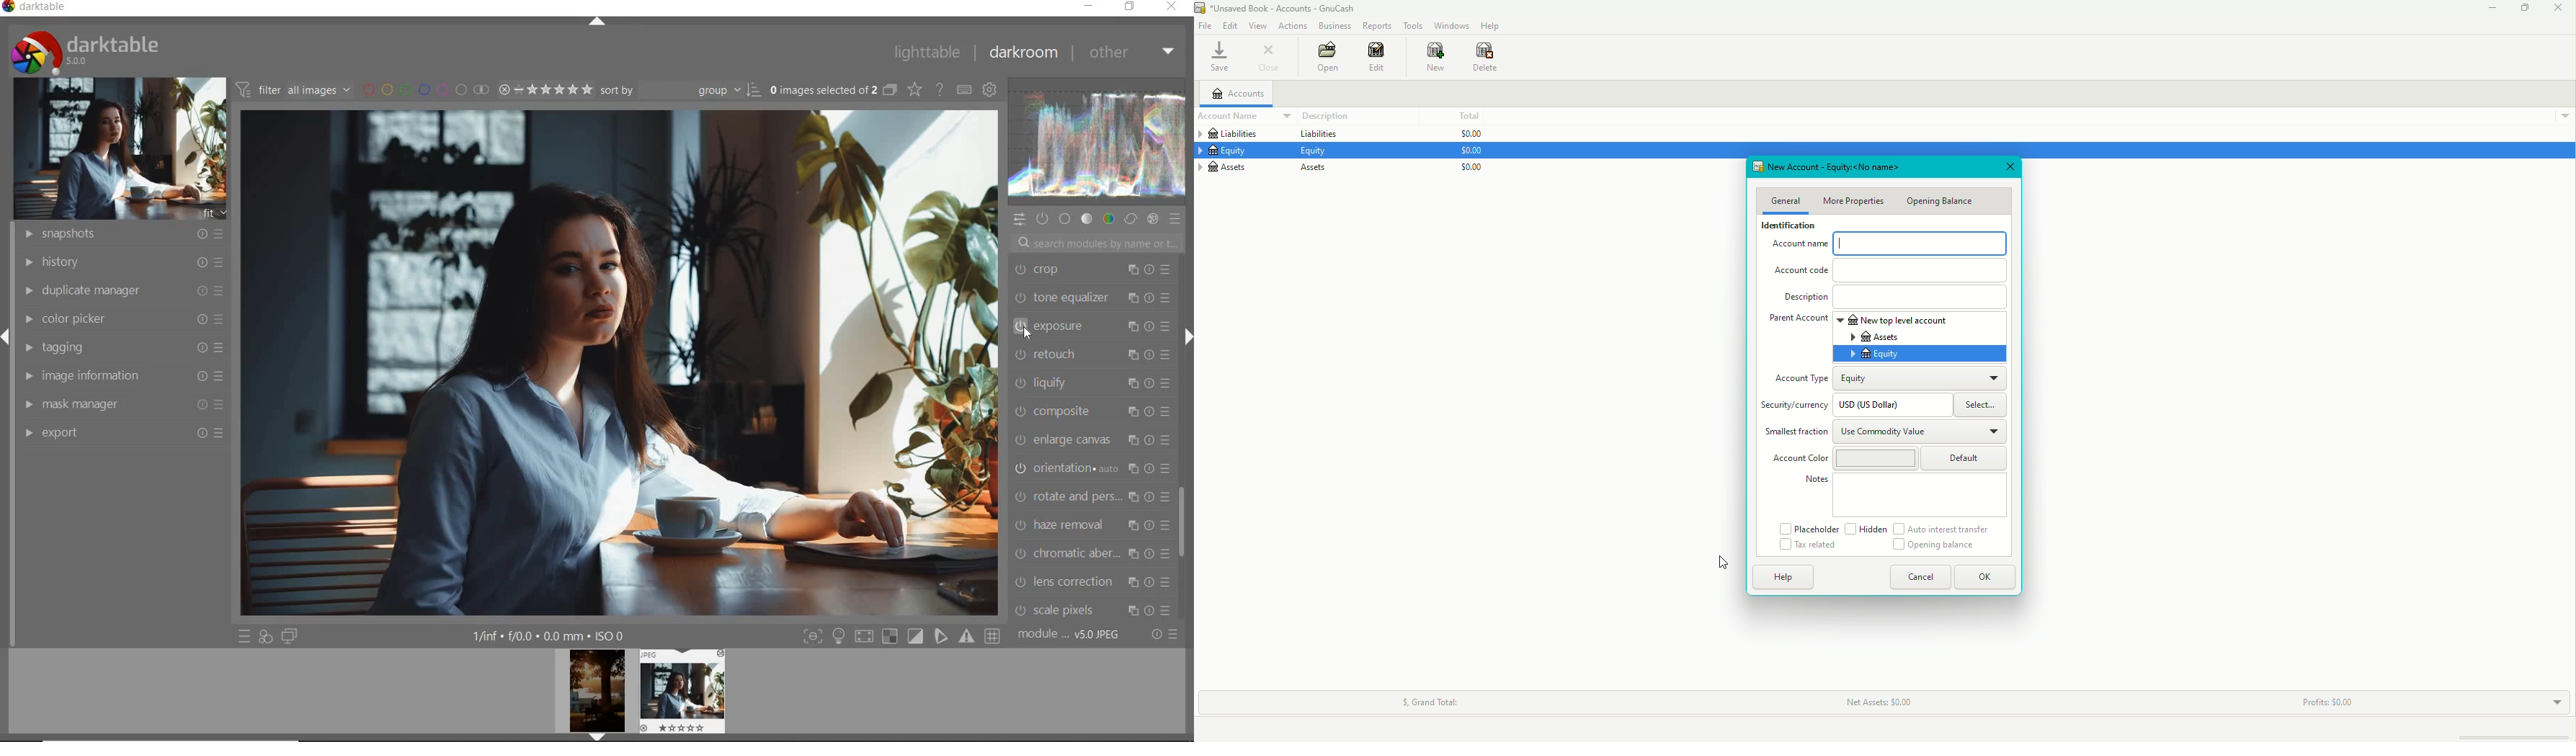 The image size is (2576, 756). Describe the element at coordinates (1842, 459) in the screenshot. I see `Account Color` at that location.